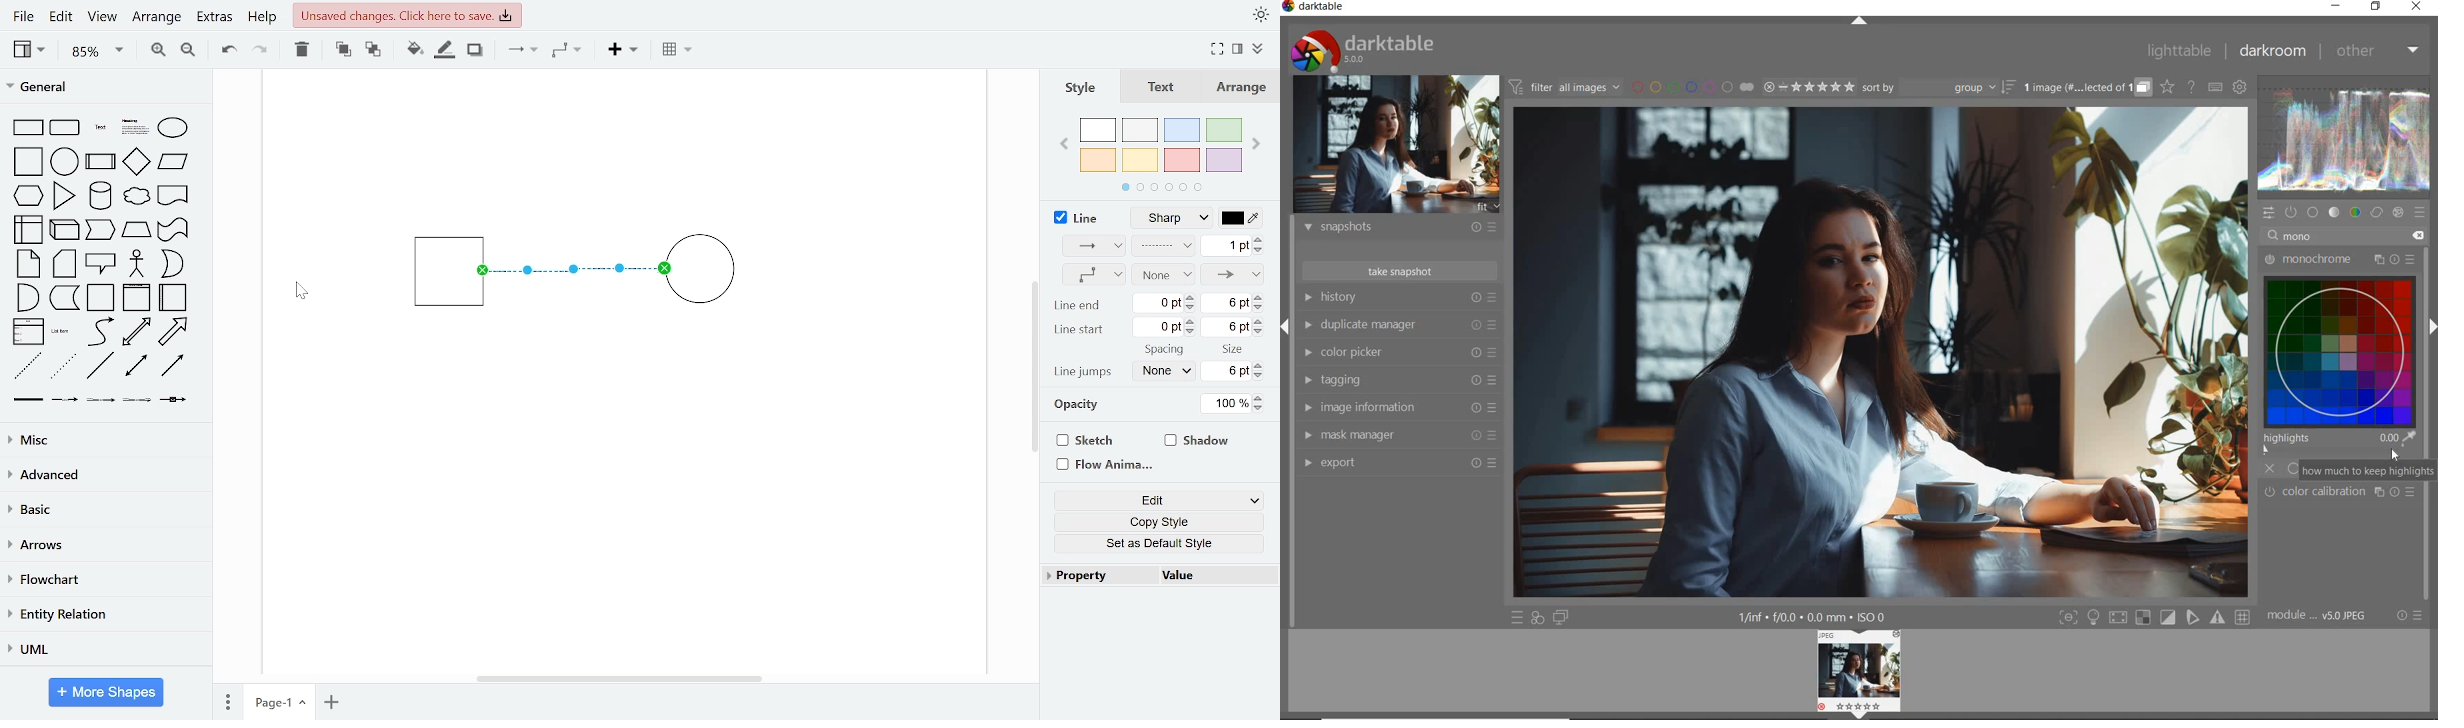 The image size is (2464, 728). What do you see at coordinates (102, 581) in the screenshot?
I see `flowchart` at bounding box center [102, 581].